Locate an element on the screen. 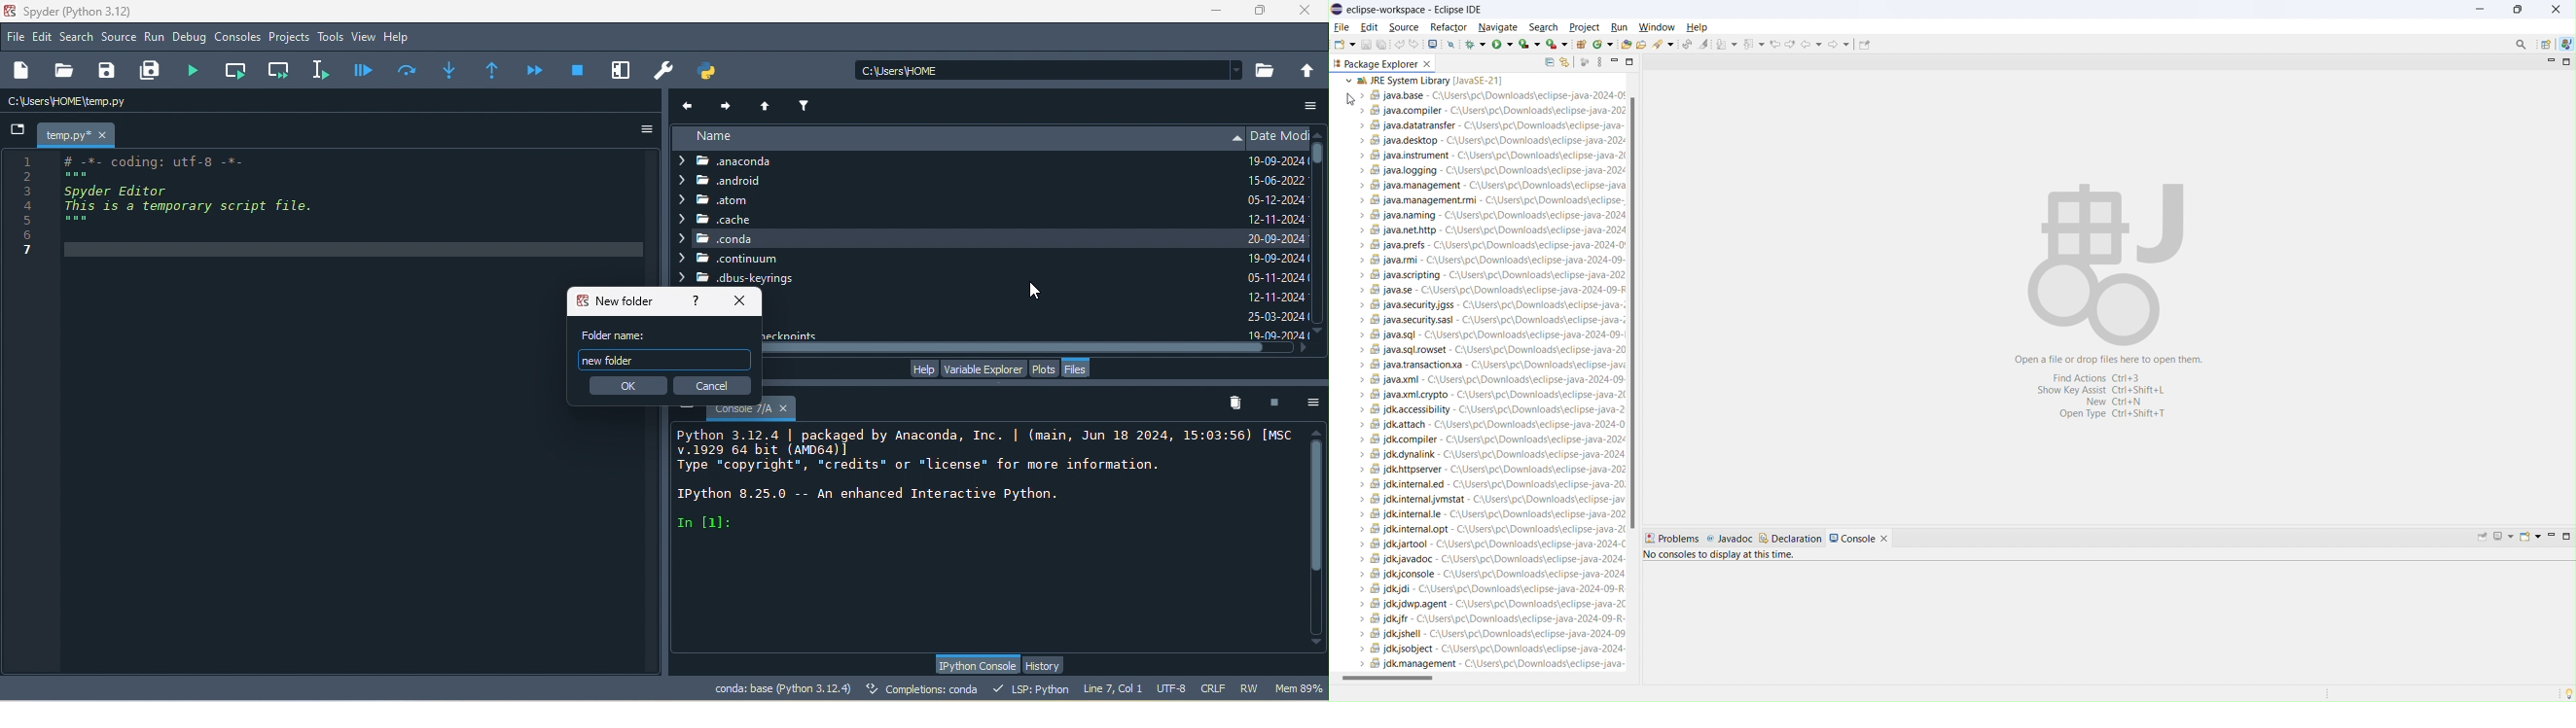  Expand is located at coordinates (1344, 81).